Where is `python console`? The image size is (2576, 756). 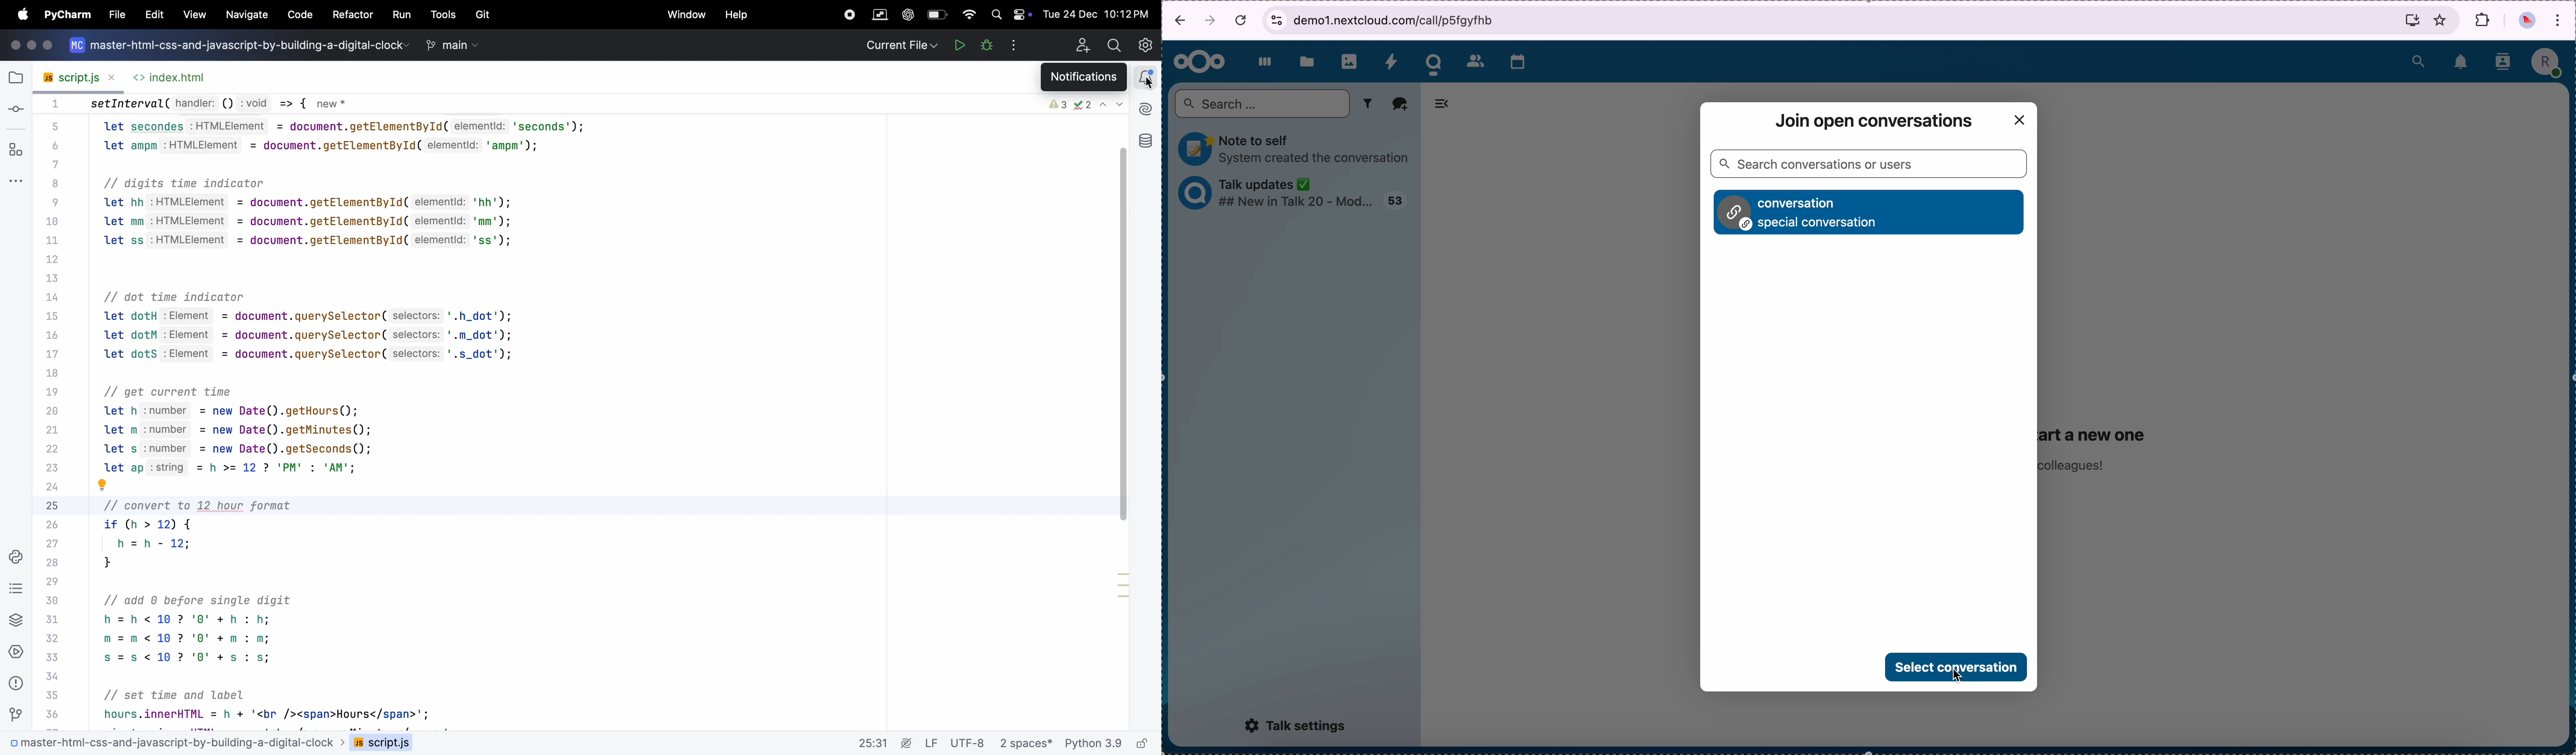
python console is located at coordinates (15, 558).